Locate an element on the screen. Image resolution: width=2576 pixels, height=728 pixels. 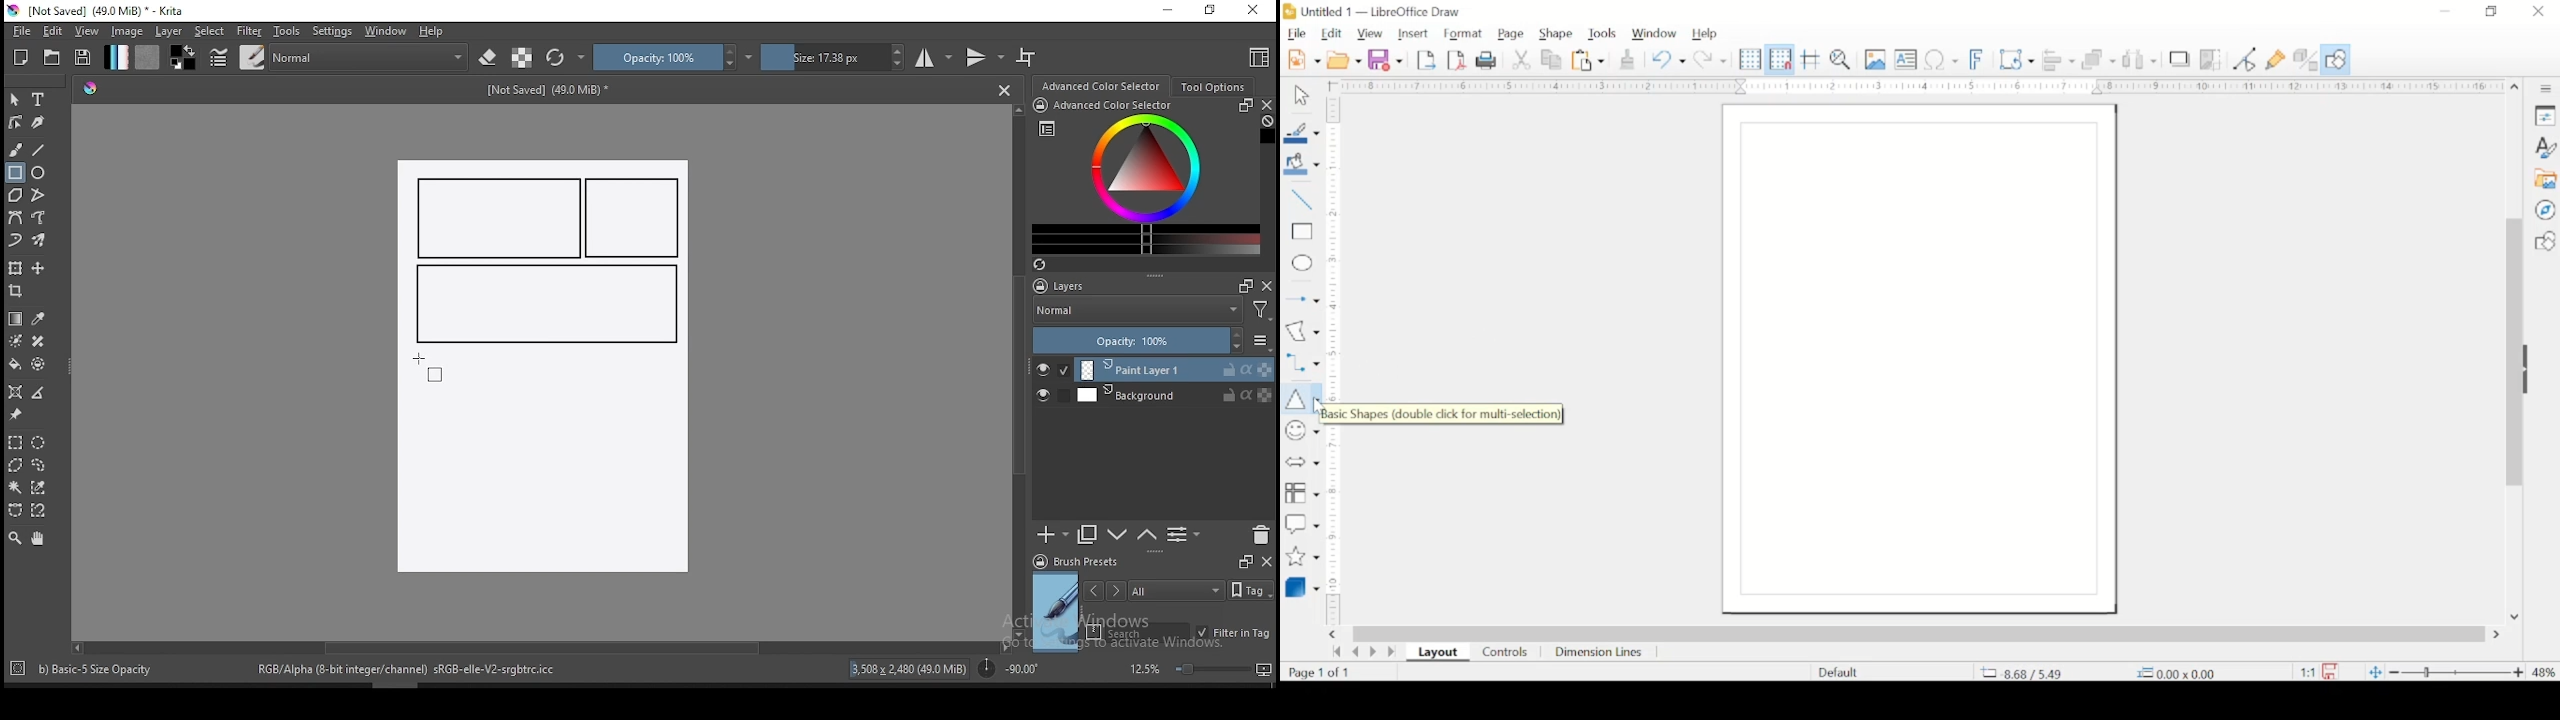
page count is located at coordinates (1318, 673).